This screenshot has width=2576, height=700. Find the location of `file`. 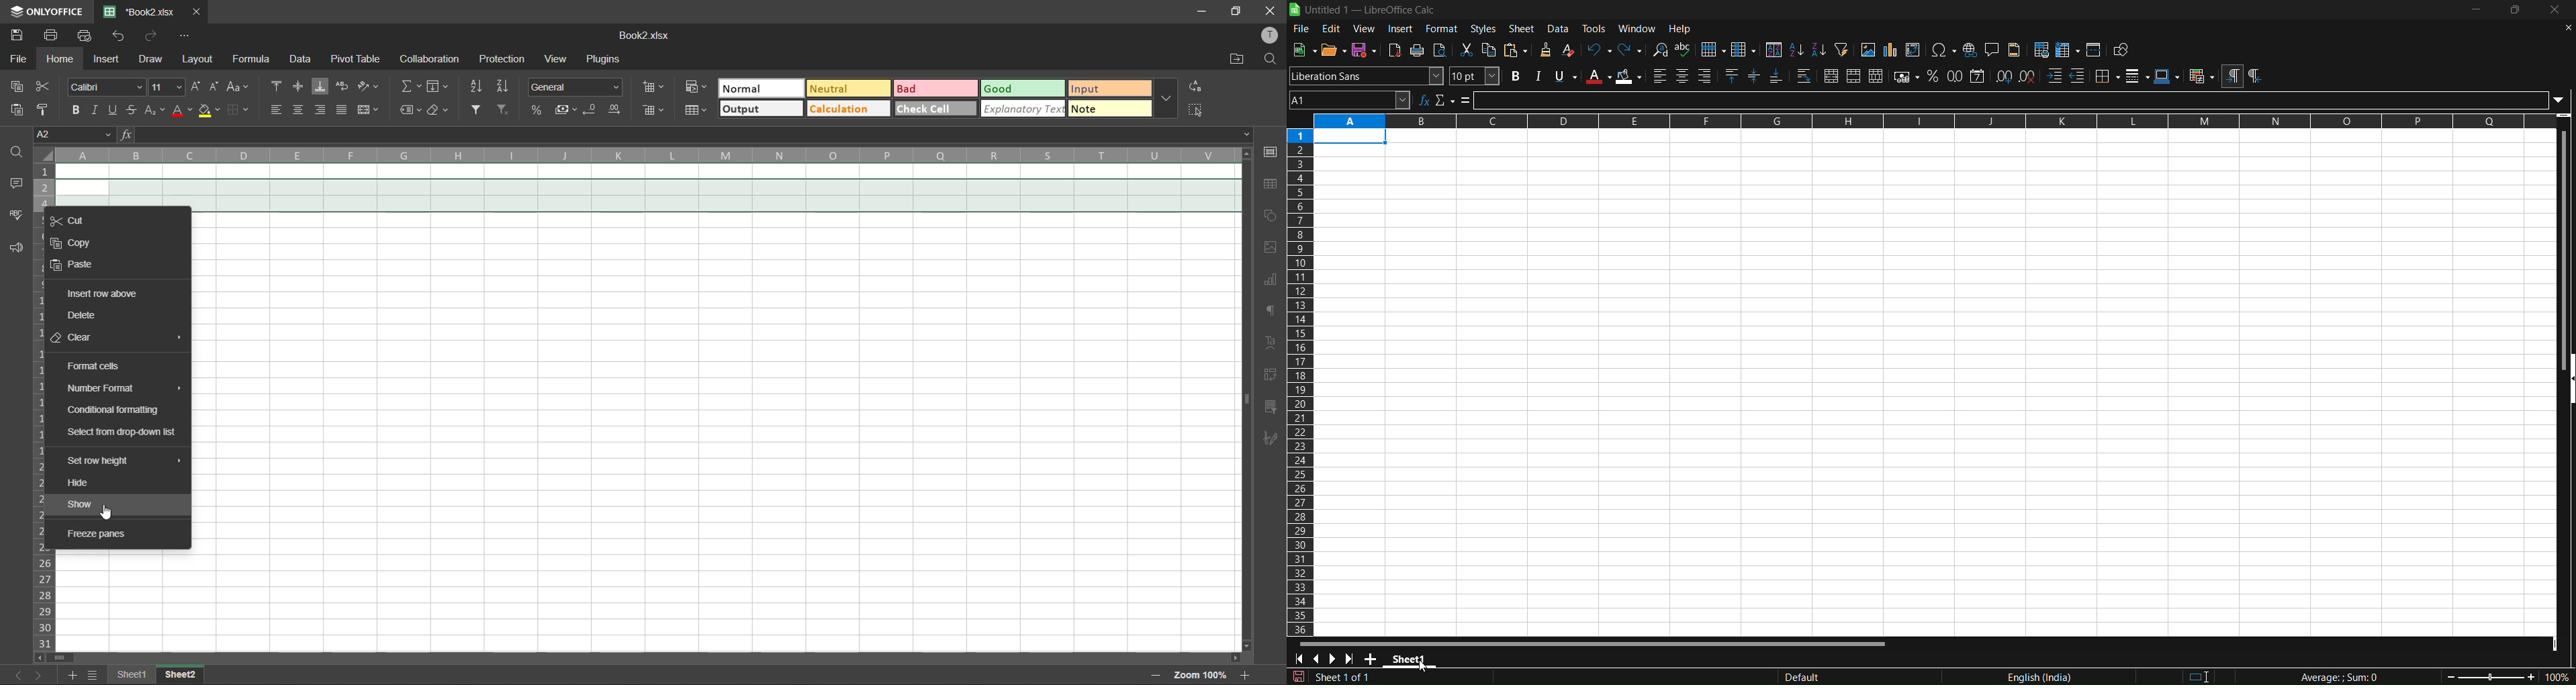

file is located at coordinates (19, 58).